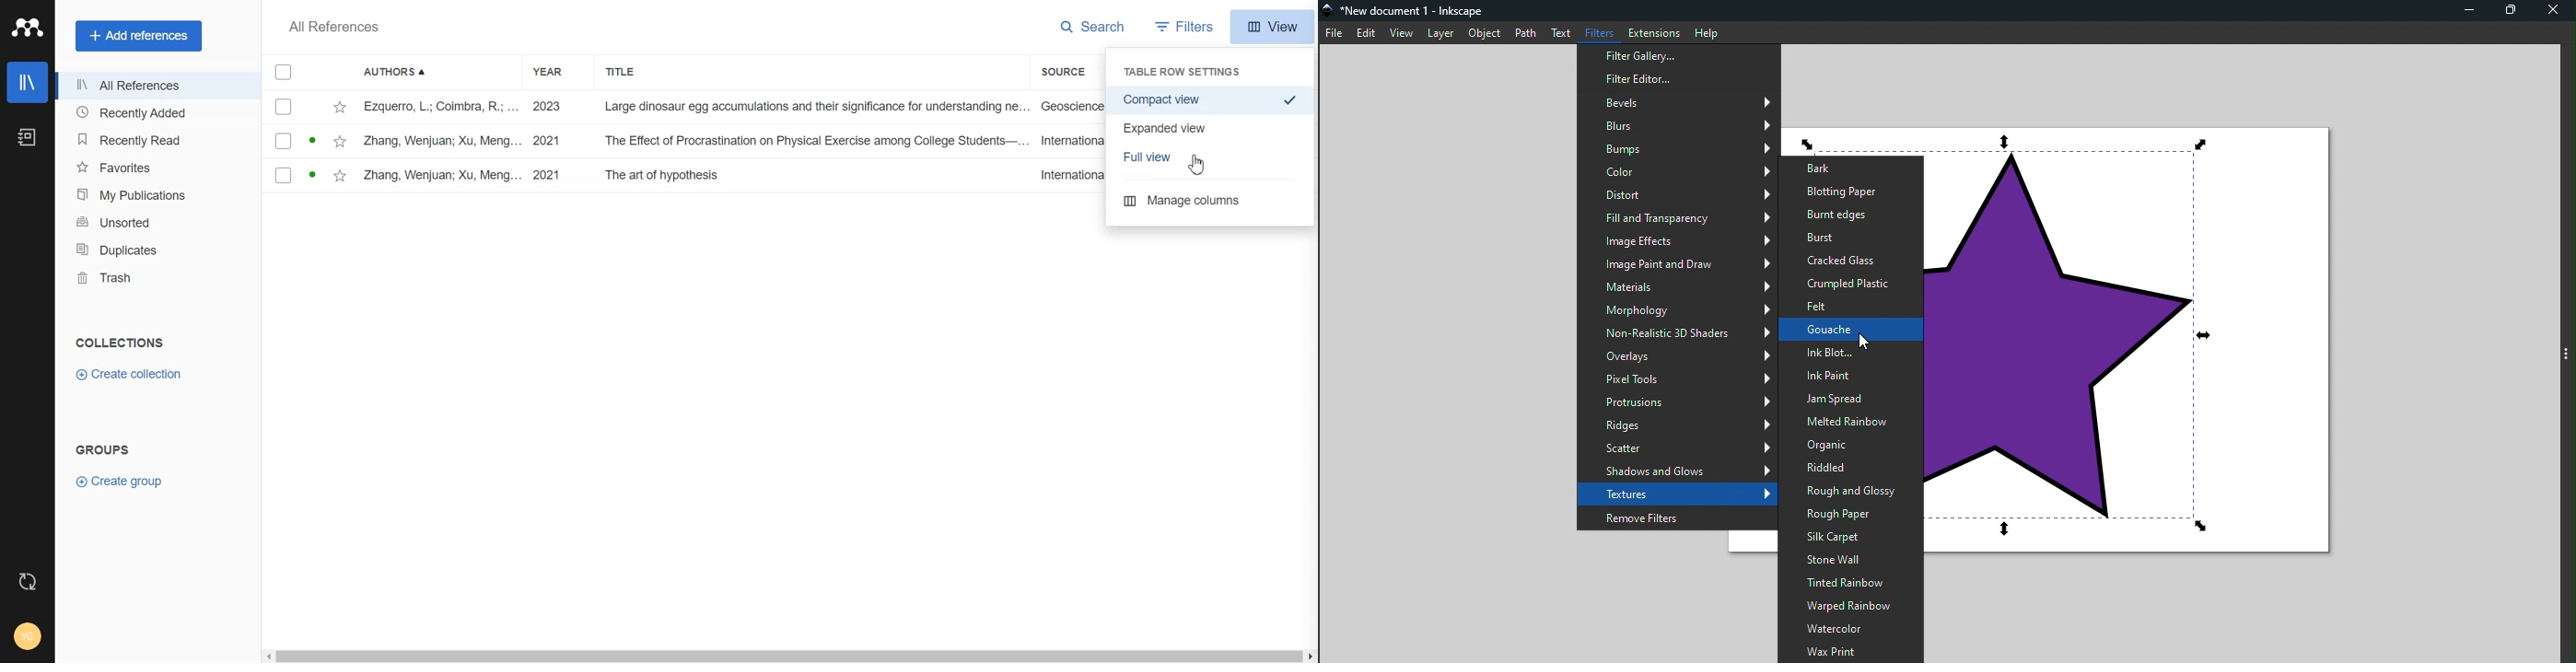 This screenshot has width=2576, height=672. Describe the element at coordinates (106, 450) in the screenshot. I see `Text` at that location.